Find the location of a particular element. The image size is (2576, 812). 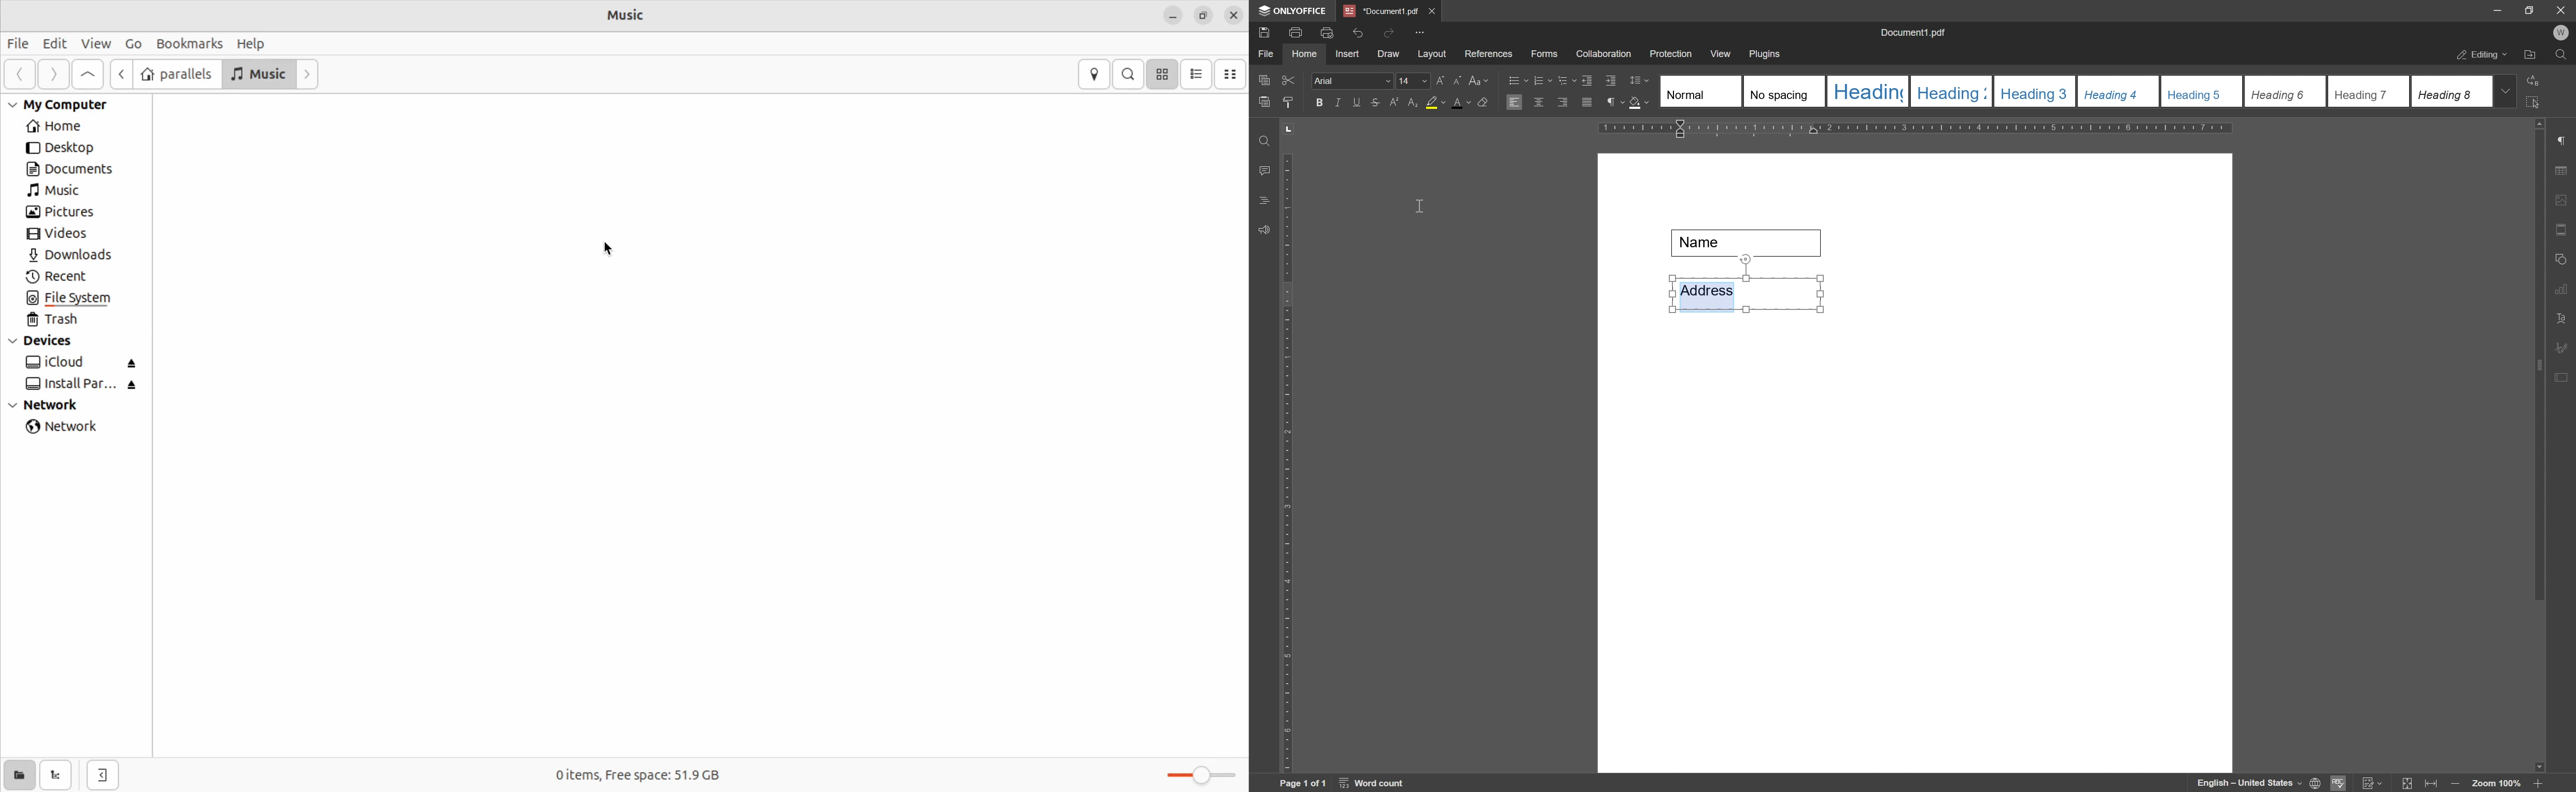

change case is located at coordinates (1481, 80).